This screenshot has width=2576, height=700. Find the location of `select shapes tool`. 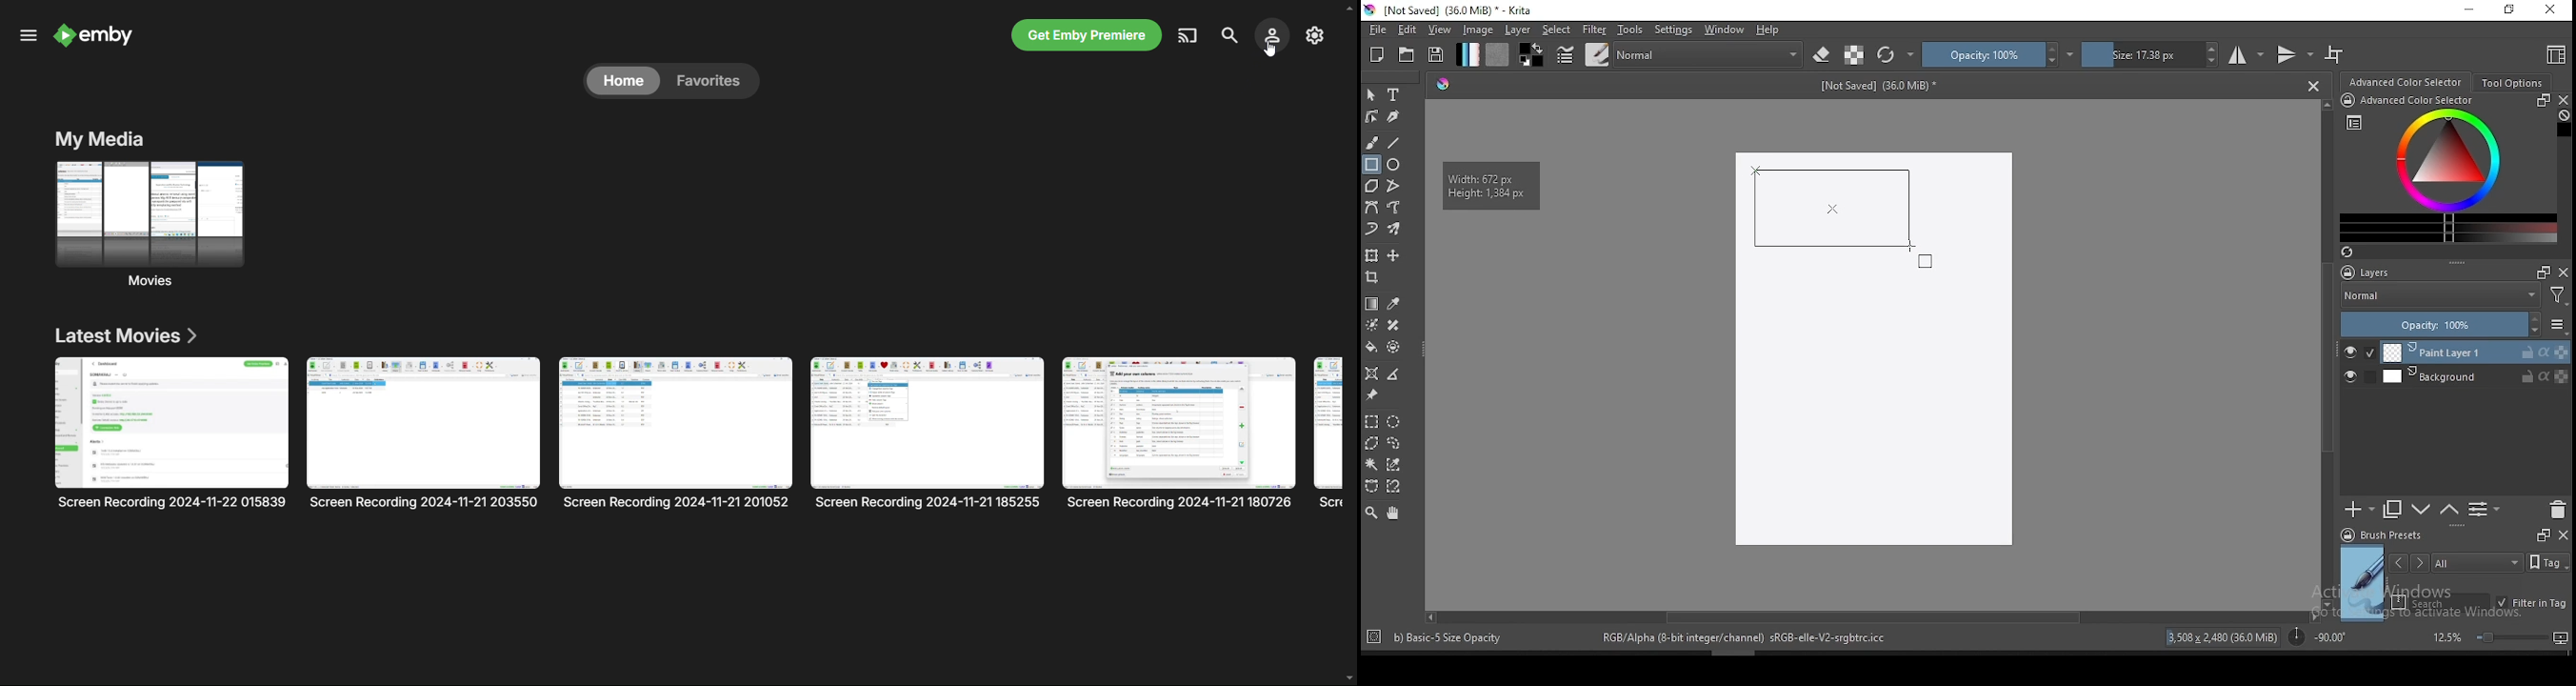

select shapes tool is located at coordinates (1371, 94).